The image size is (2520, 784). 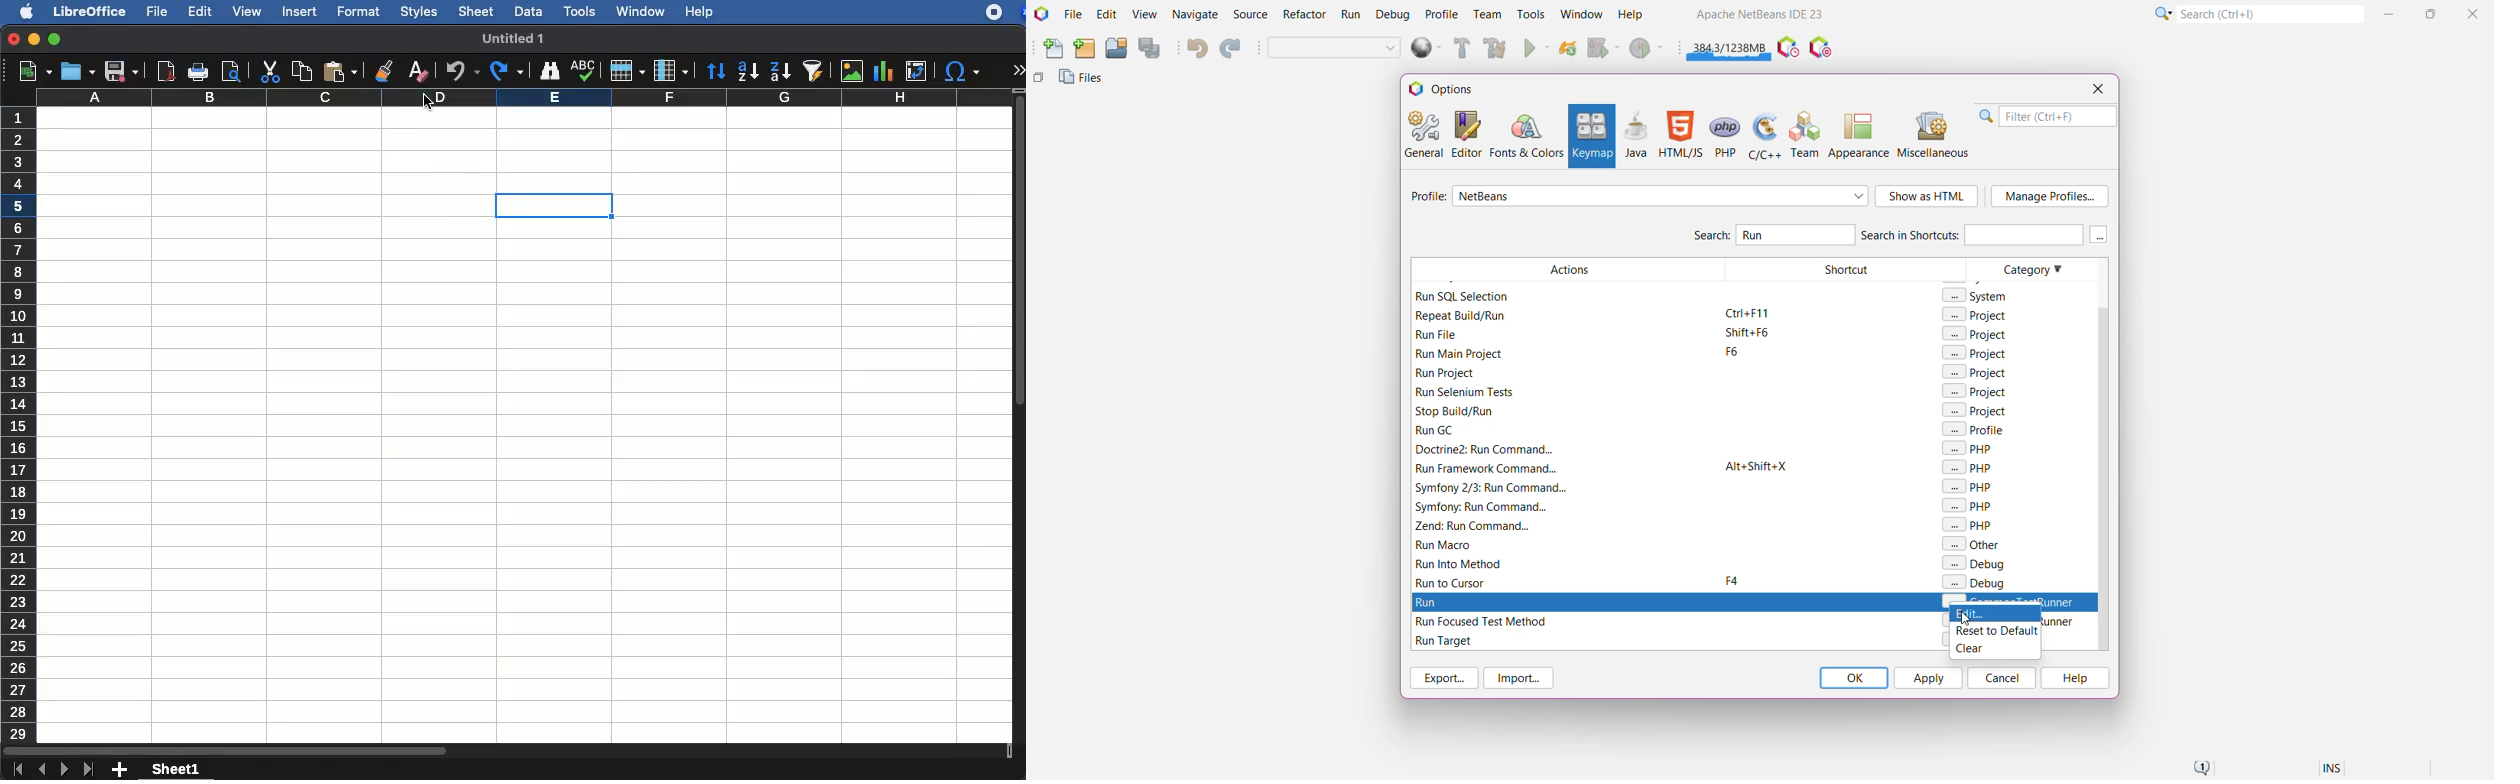 I want to click on undo, so click(x=459, y=72).